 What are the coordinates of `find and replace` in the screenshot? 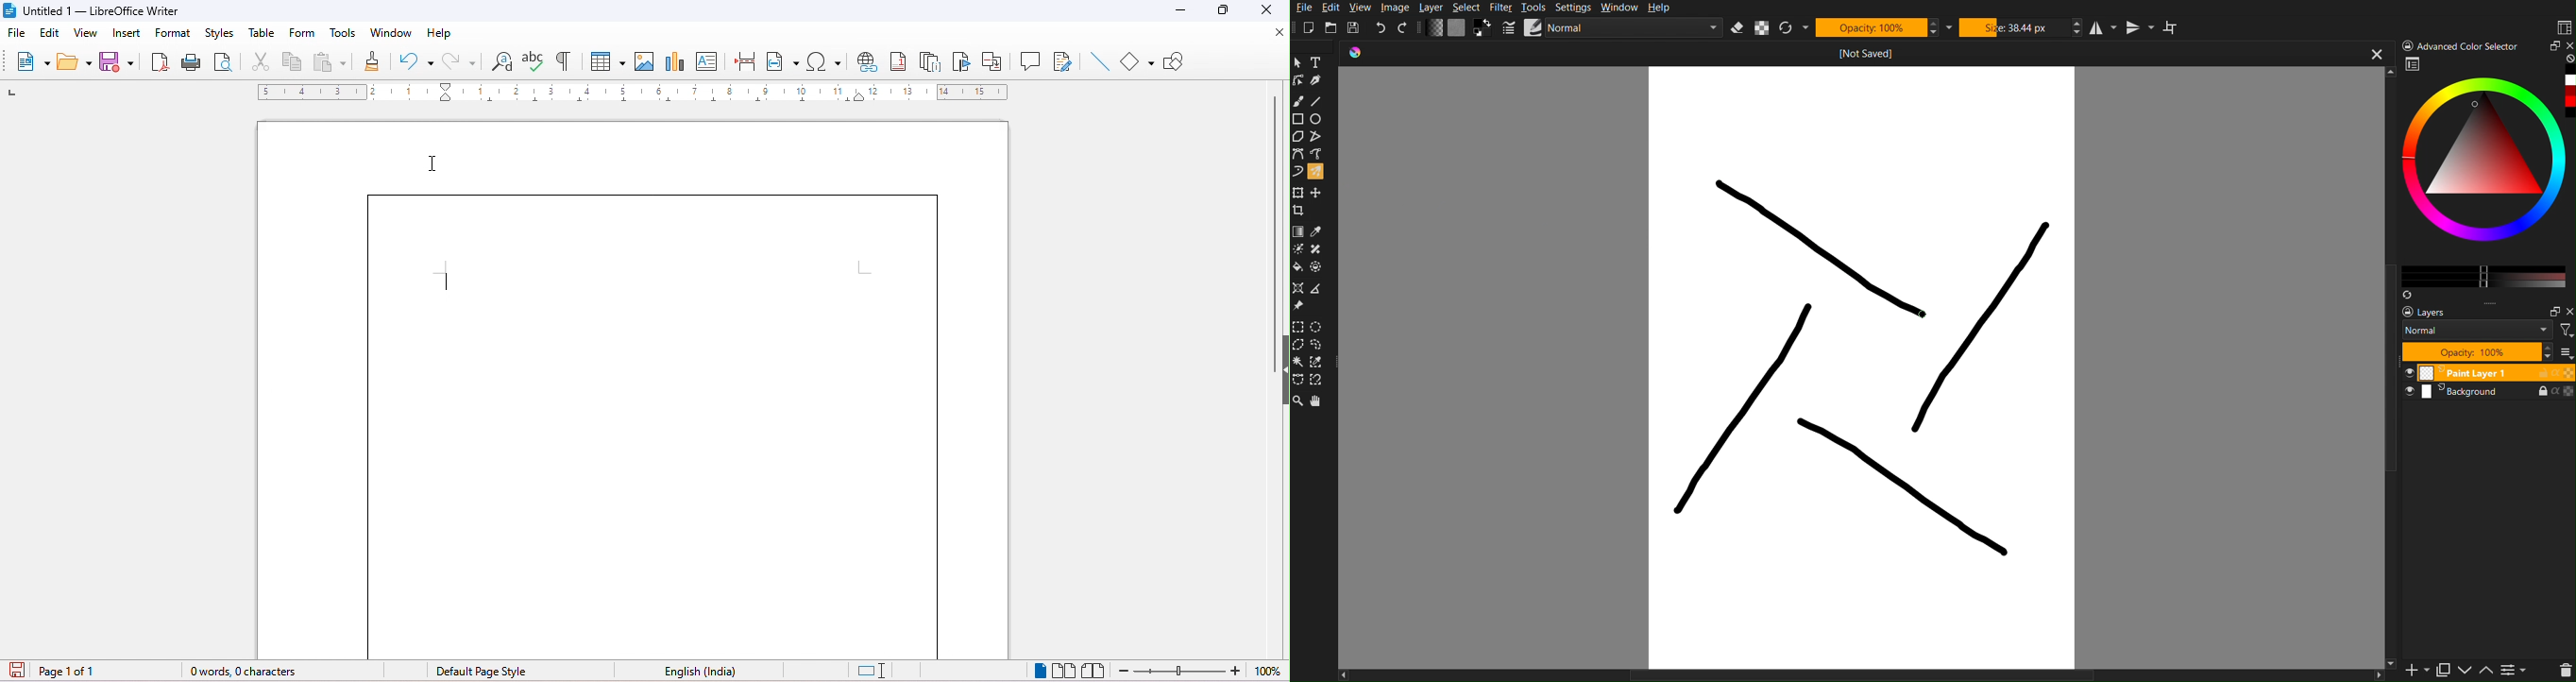 It's located at (502, 58).